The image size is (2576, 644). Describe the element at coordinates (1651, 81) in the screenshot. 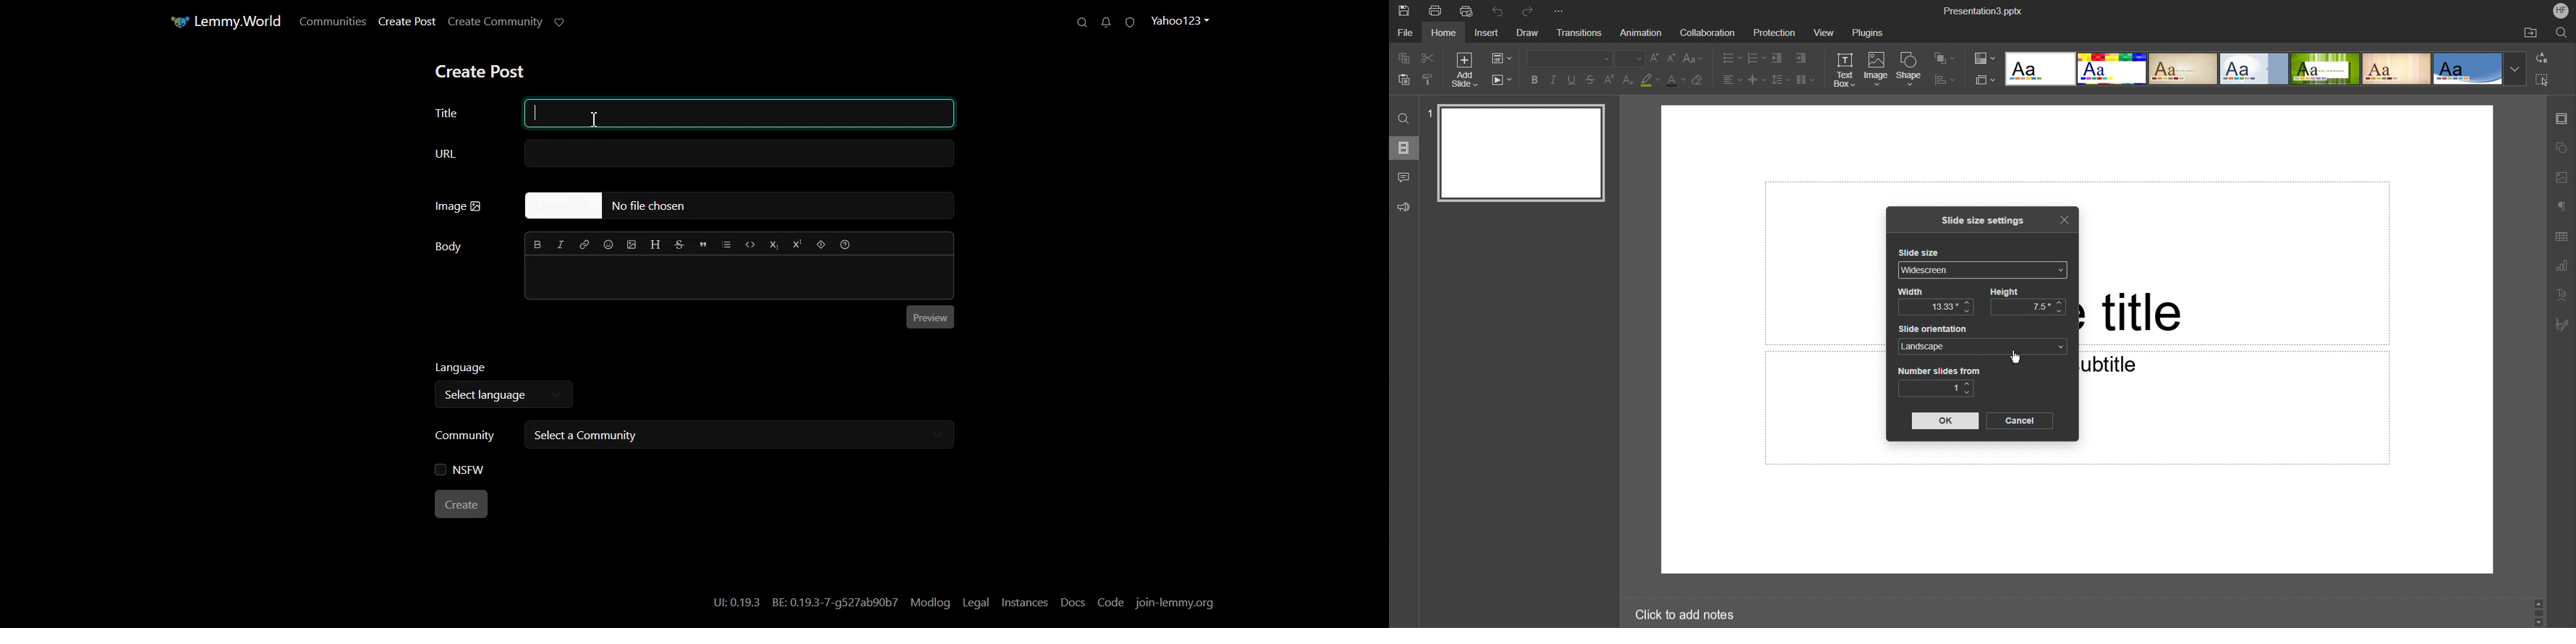

I see `Highlight` at that location.